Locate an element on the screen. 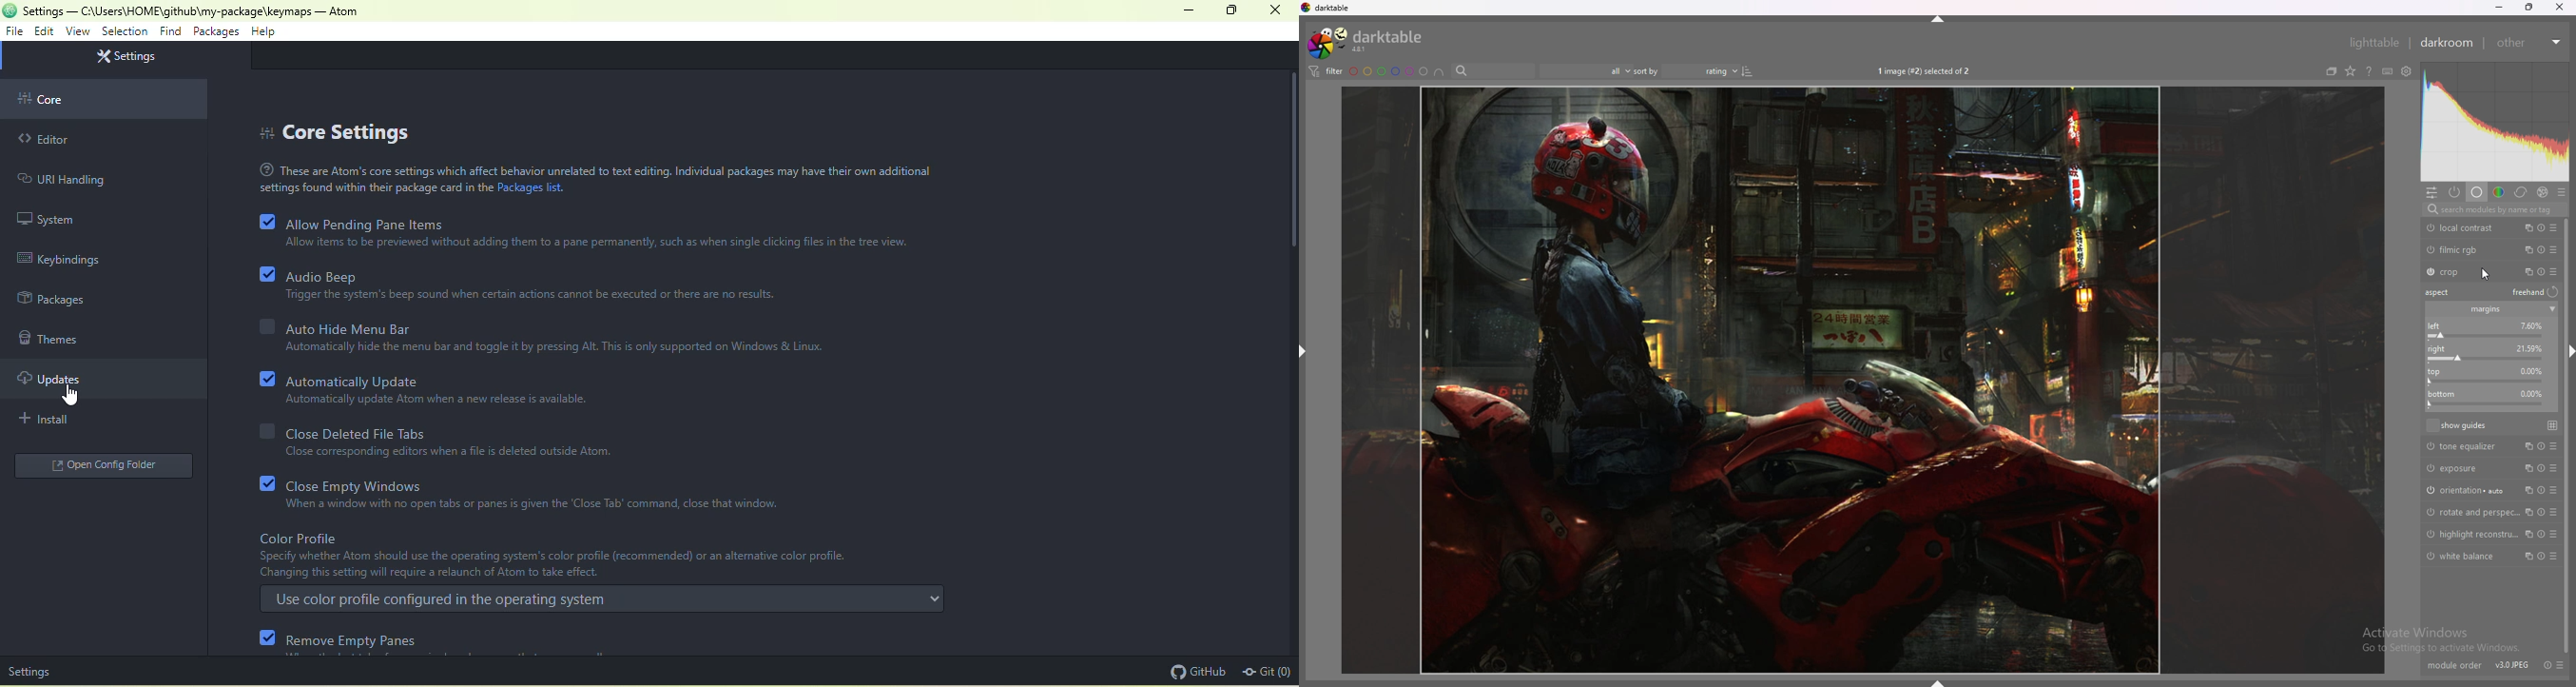 The height and width of the screenshot is (700, 2576). reset is located at coordinates (2541, 468).